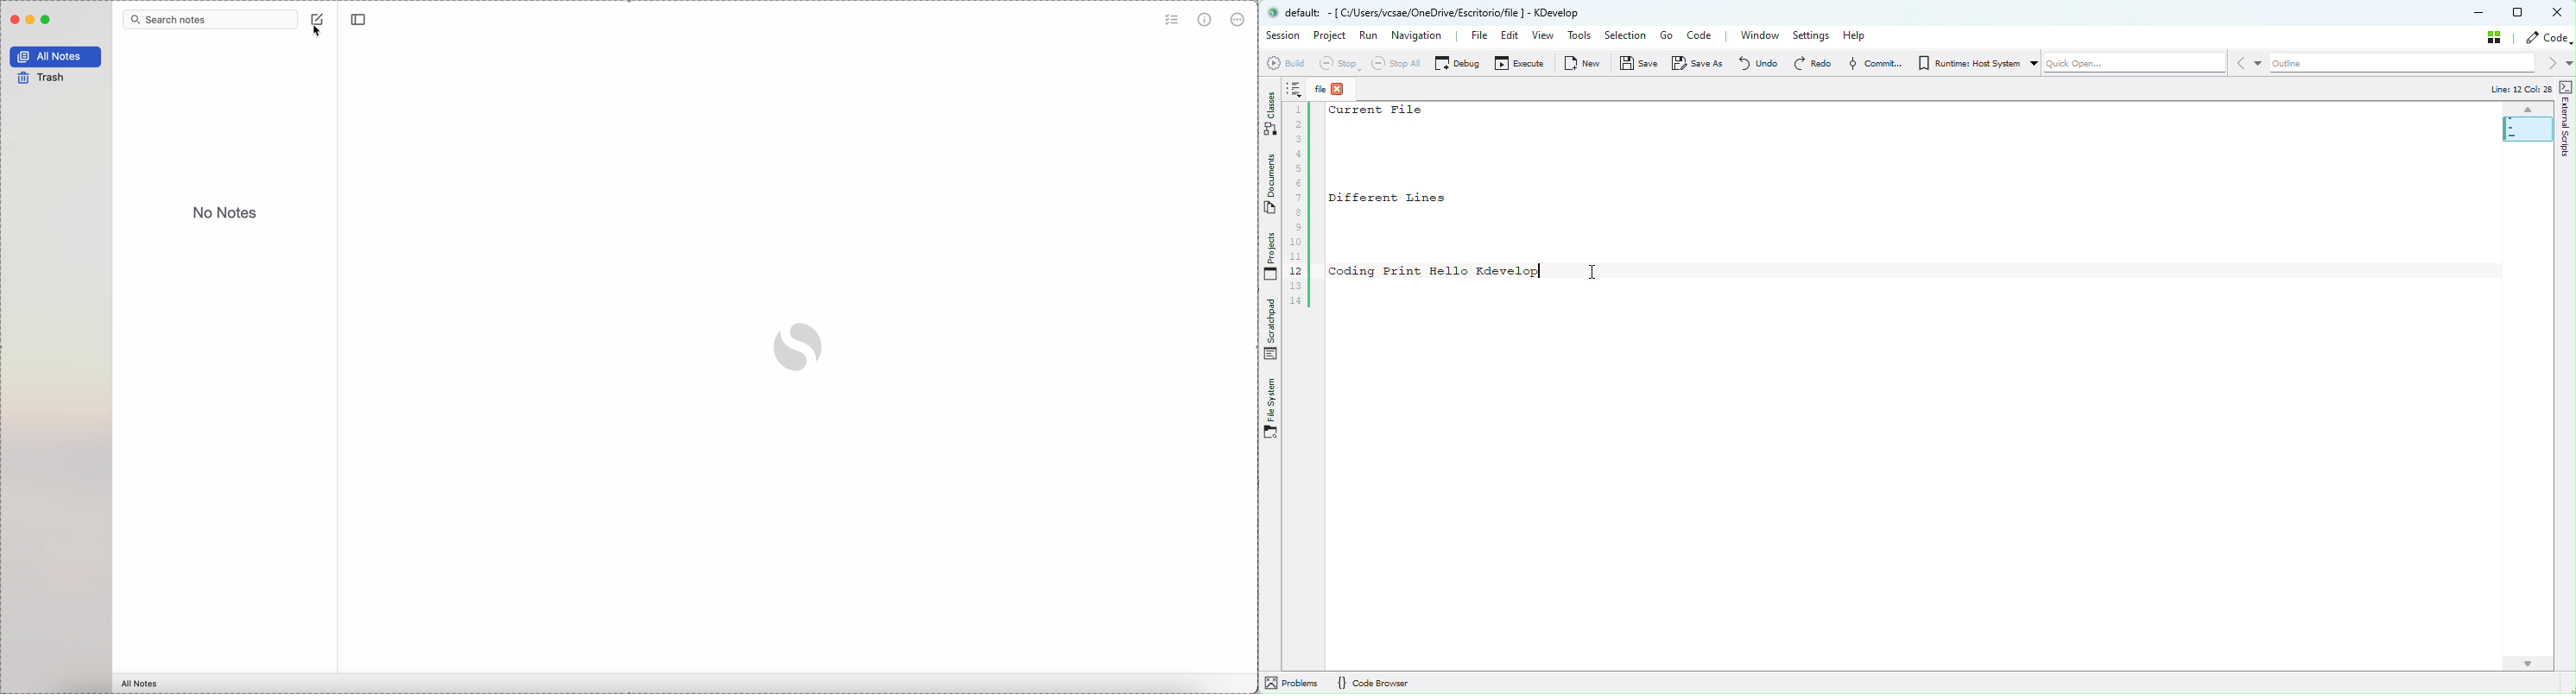 The width and height of the screenshot is (2576, 700). What do you see at coordinates (359, 20) in the screenshot?
I see `toggle sidebar` at bounding box center [359, 20].